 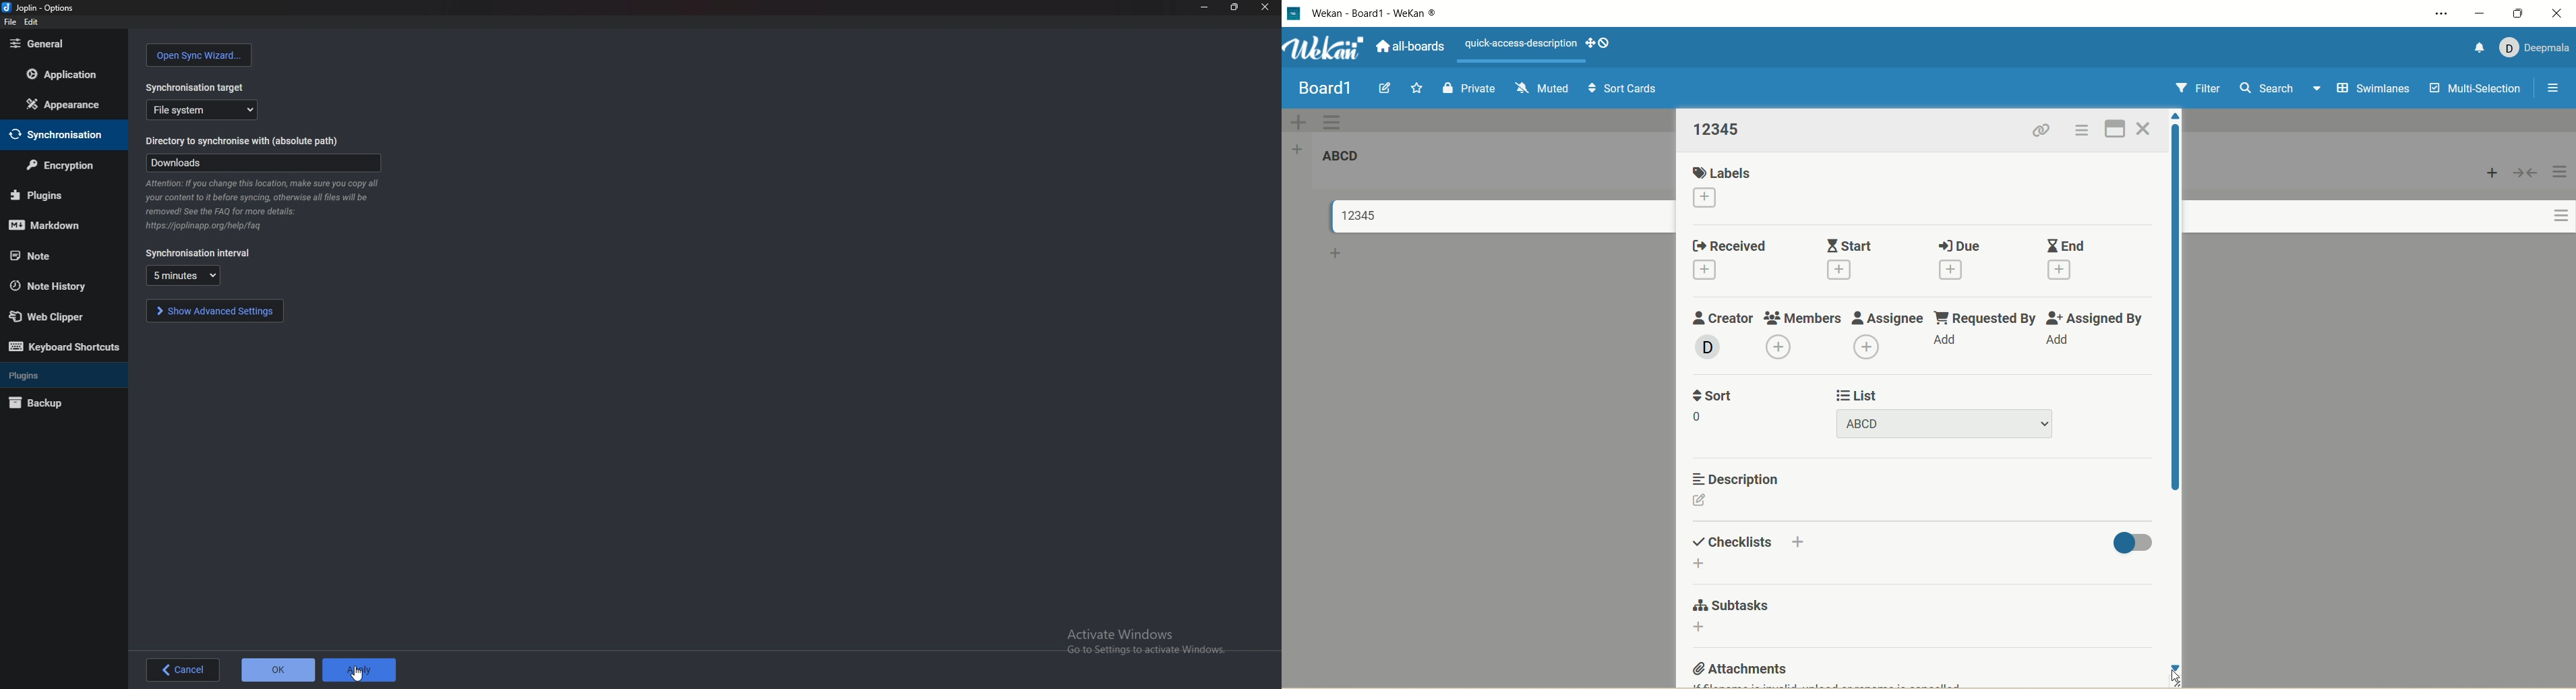 What do you see at coordinates (50, 256) in the screenshot?
I see `note` at bounding box center [50, 256].